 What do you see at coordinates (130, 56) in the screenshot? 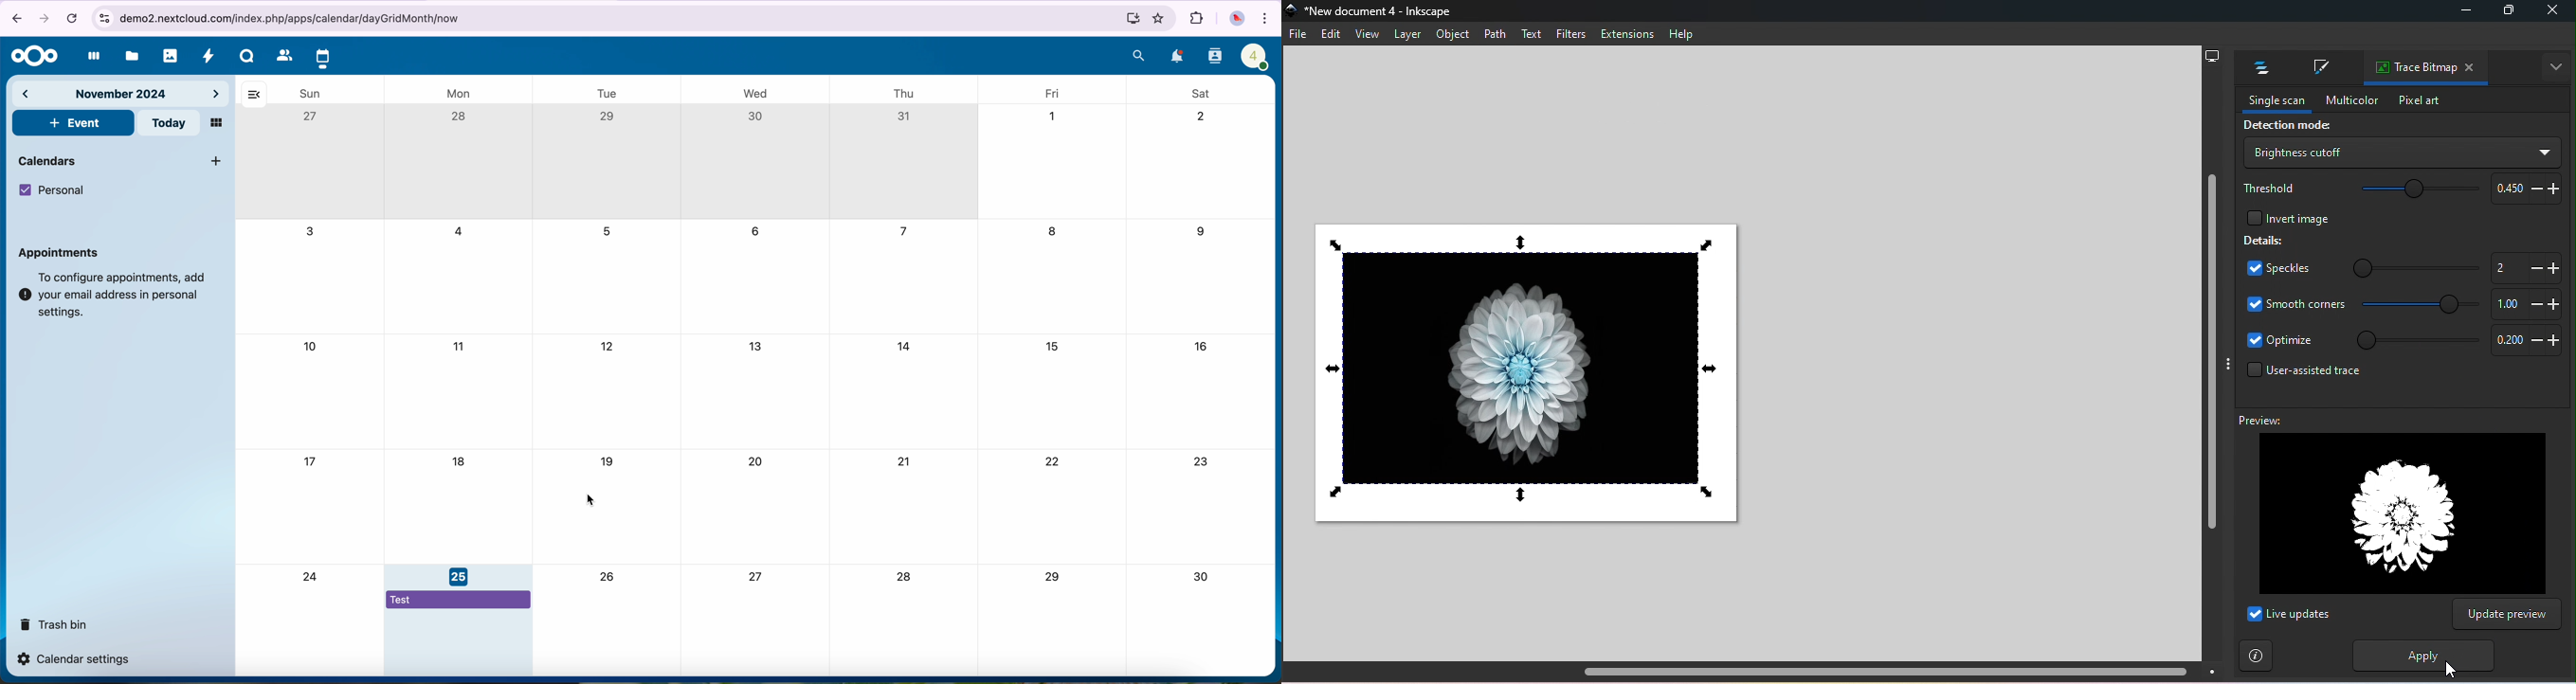
I see `files` at bounding box center [130, 56].